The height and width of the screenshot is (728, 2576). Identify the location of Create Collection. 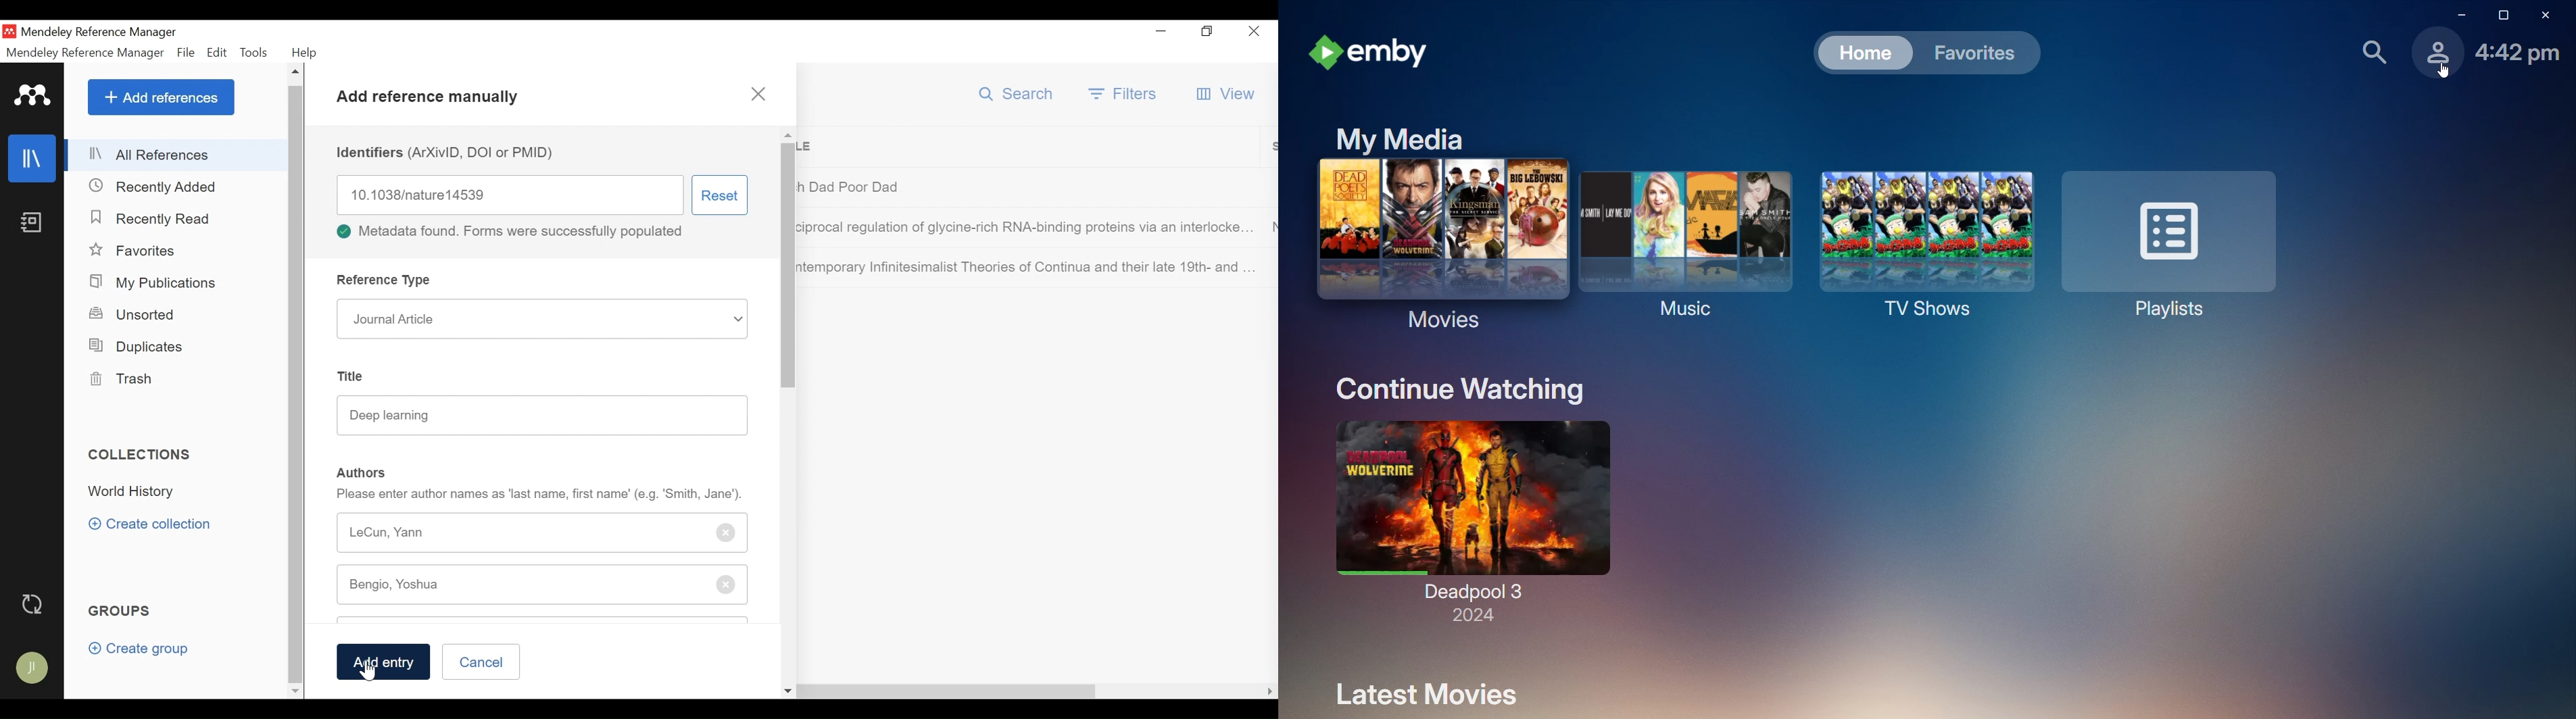
(150, 525).